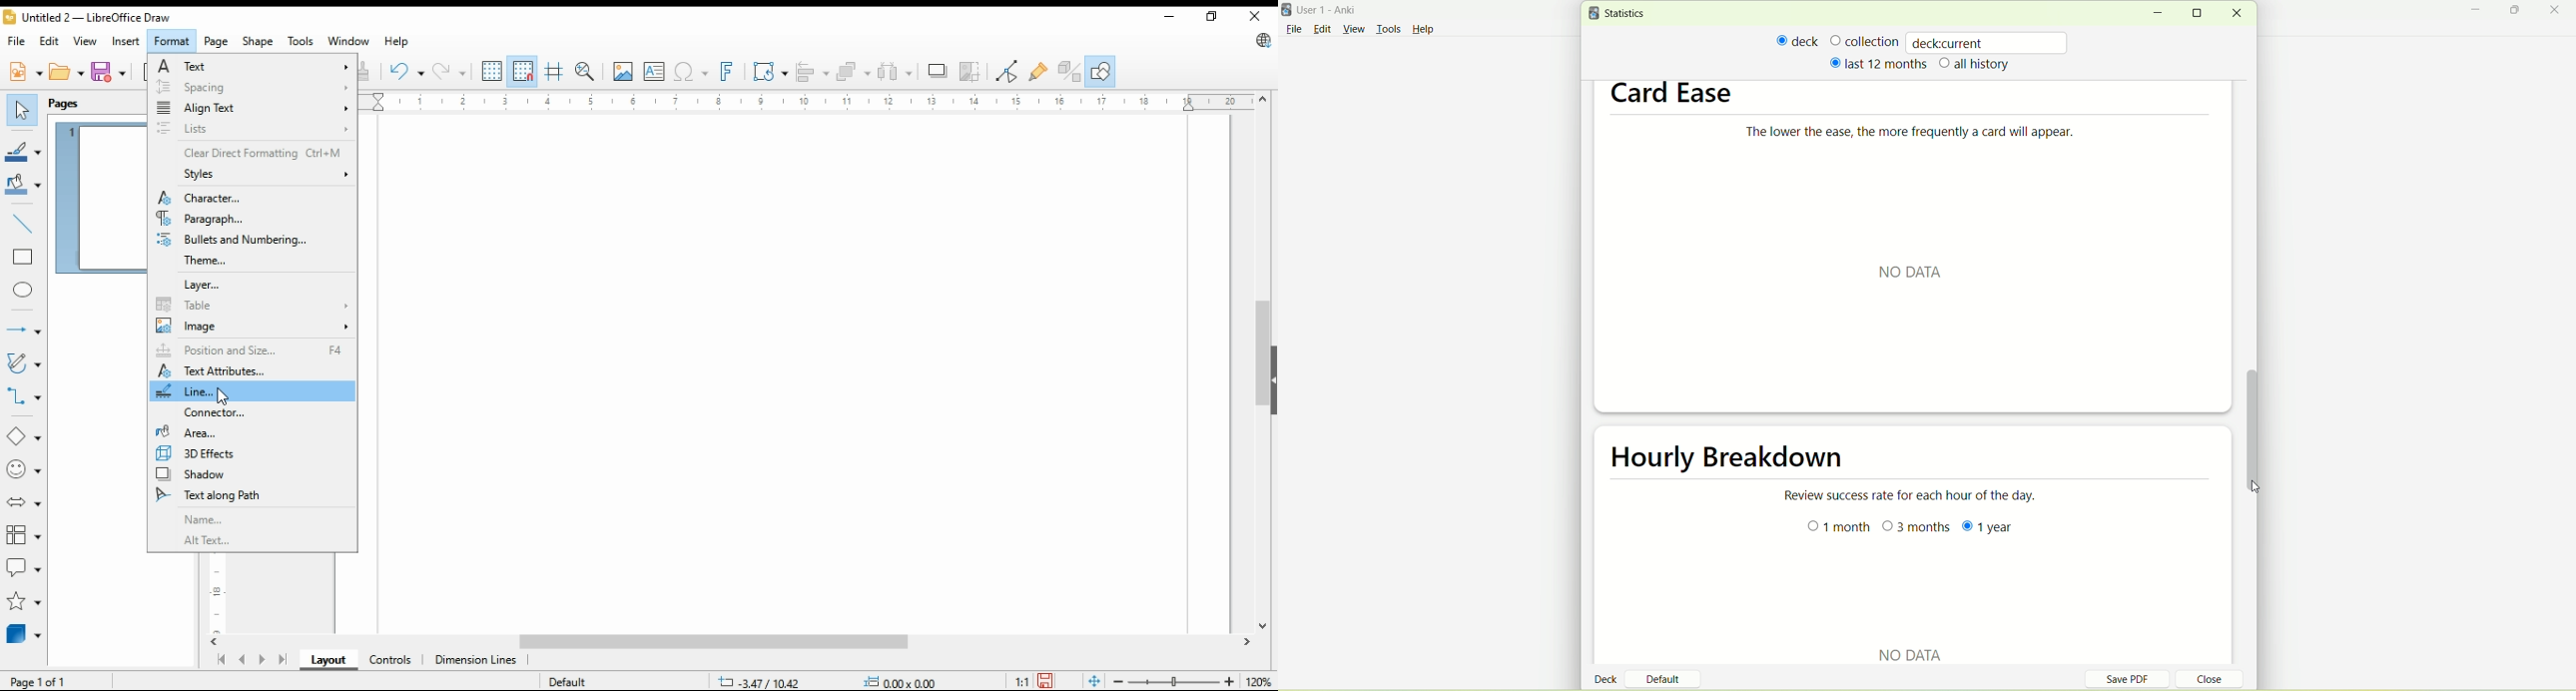 The image size is (2576, 700). I want to click on stars and banners, so click(24, 601).